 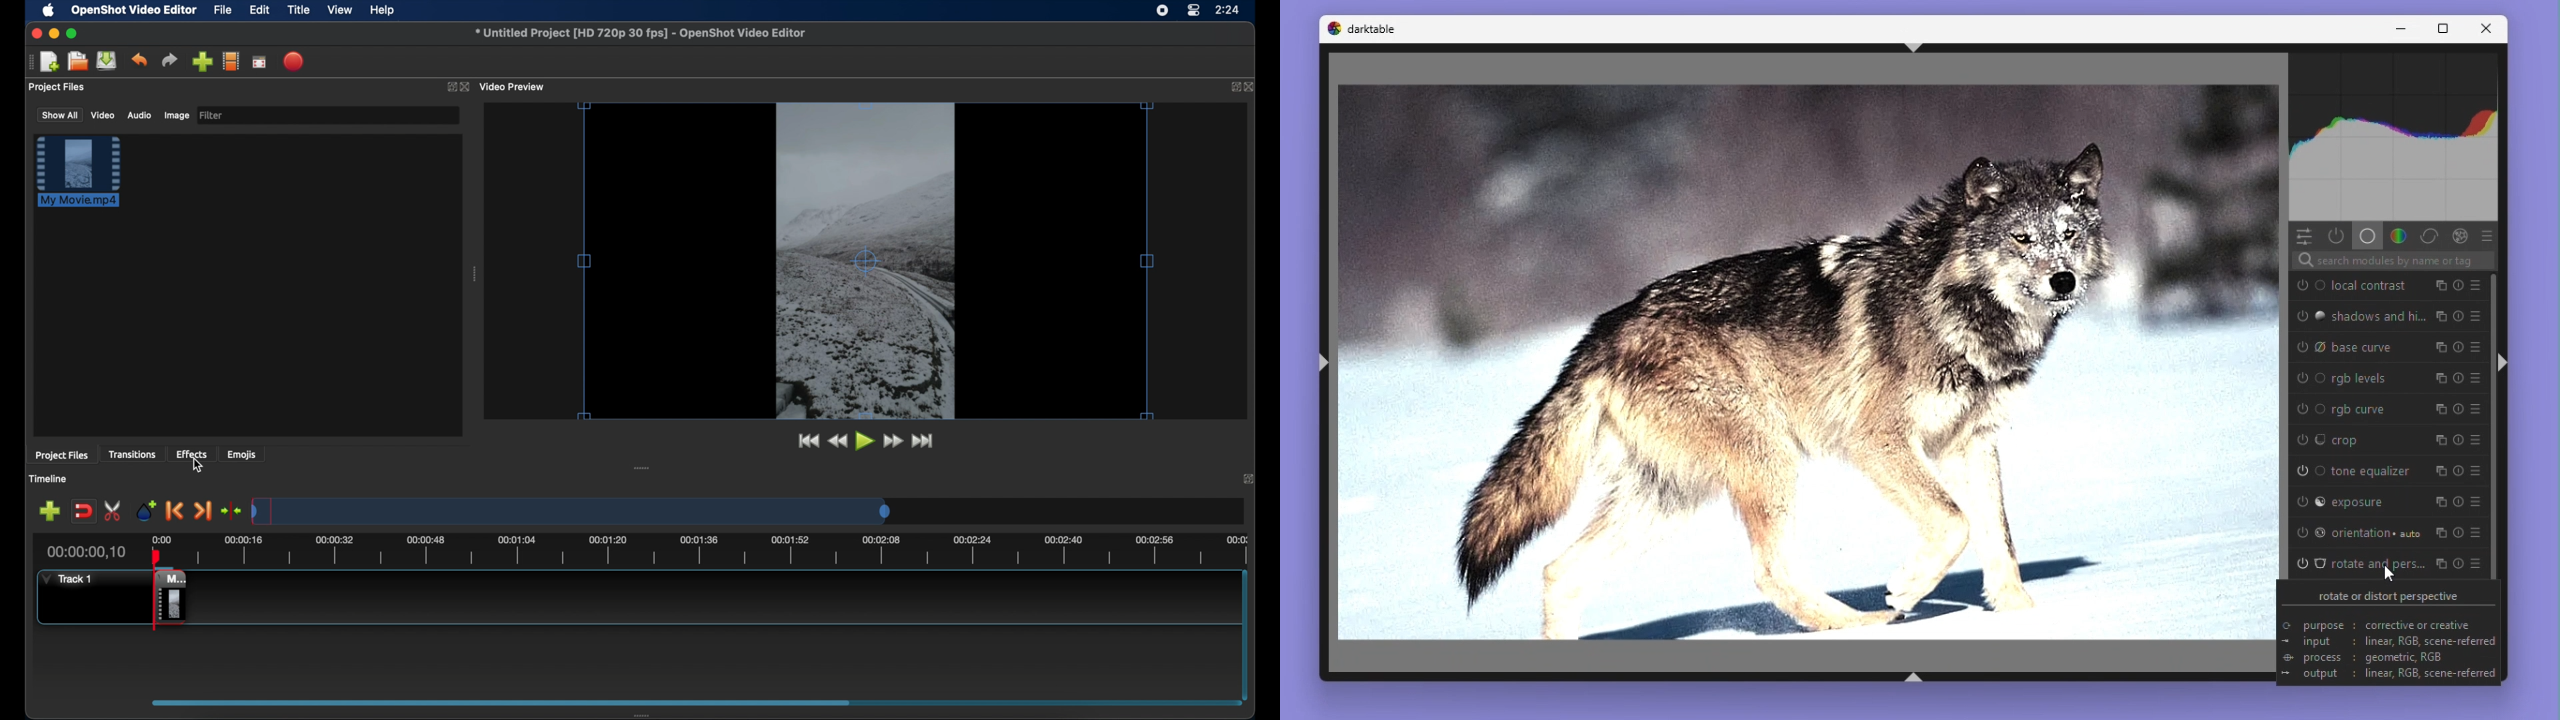 I want to click on jump to  start, so click(x=807, y=439).